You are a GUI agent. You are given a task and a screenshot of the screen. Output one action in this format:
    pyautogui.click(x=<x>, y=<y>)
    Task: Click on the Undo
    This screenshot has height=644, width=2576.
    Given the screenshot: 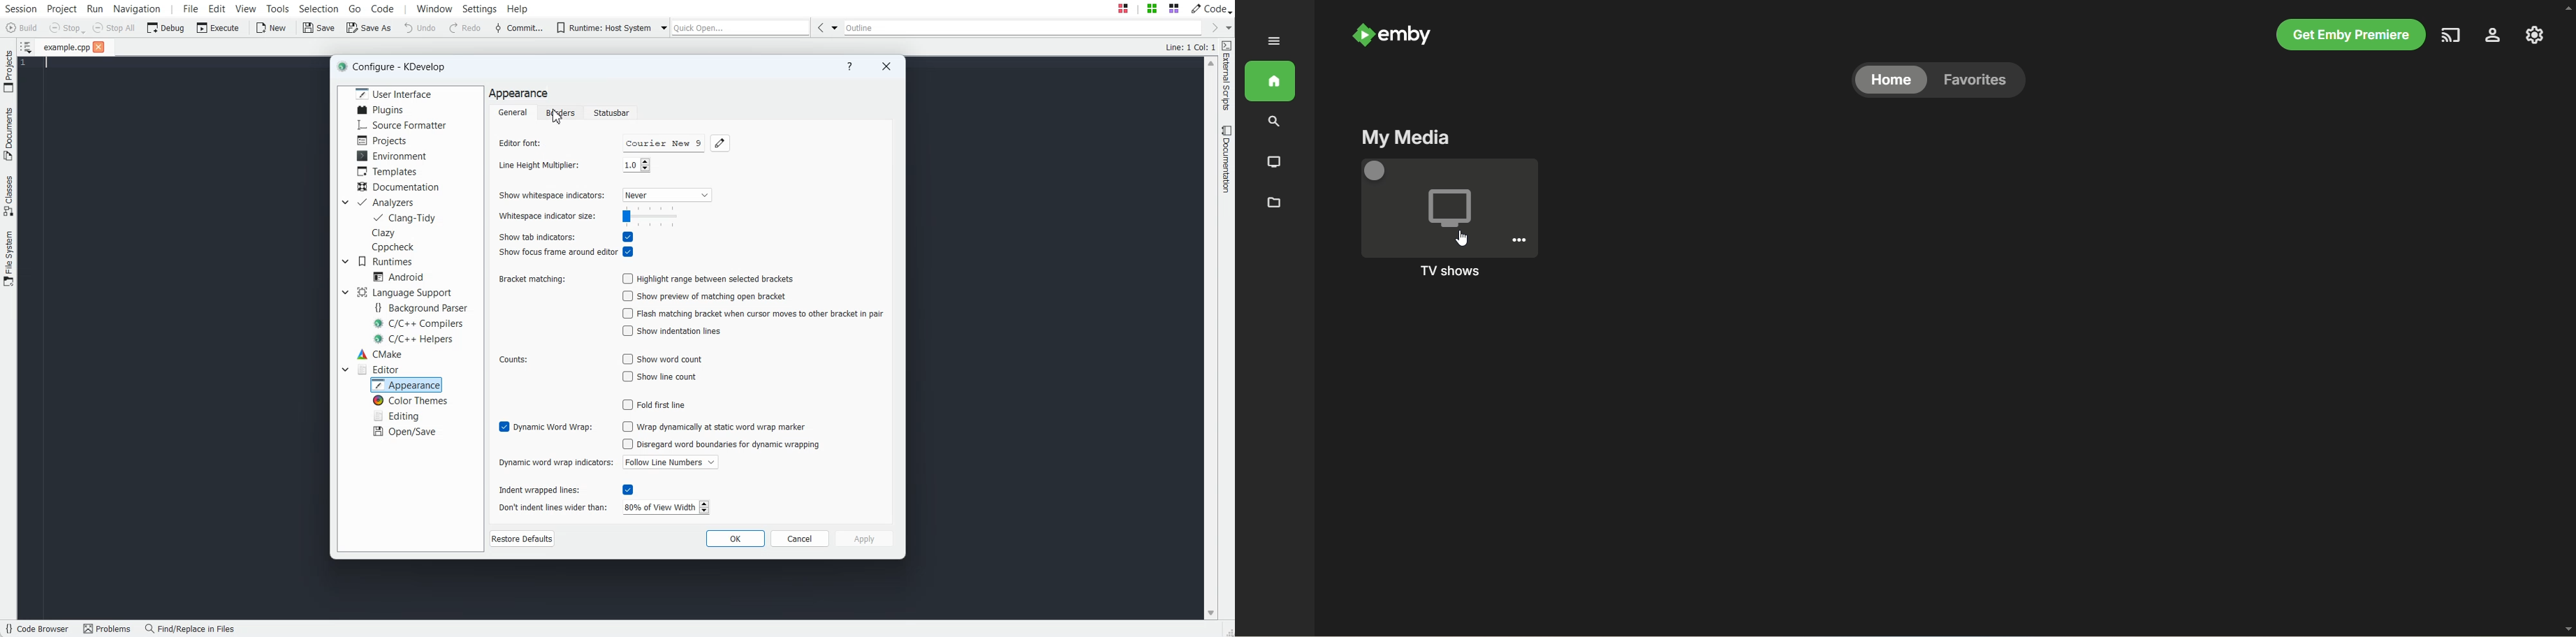 What is the action you would take?
    pyautogui.click(x=420, y=28)
    